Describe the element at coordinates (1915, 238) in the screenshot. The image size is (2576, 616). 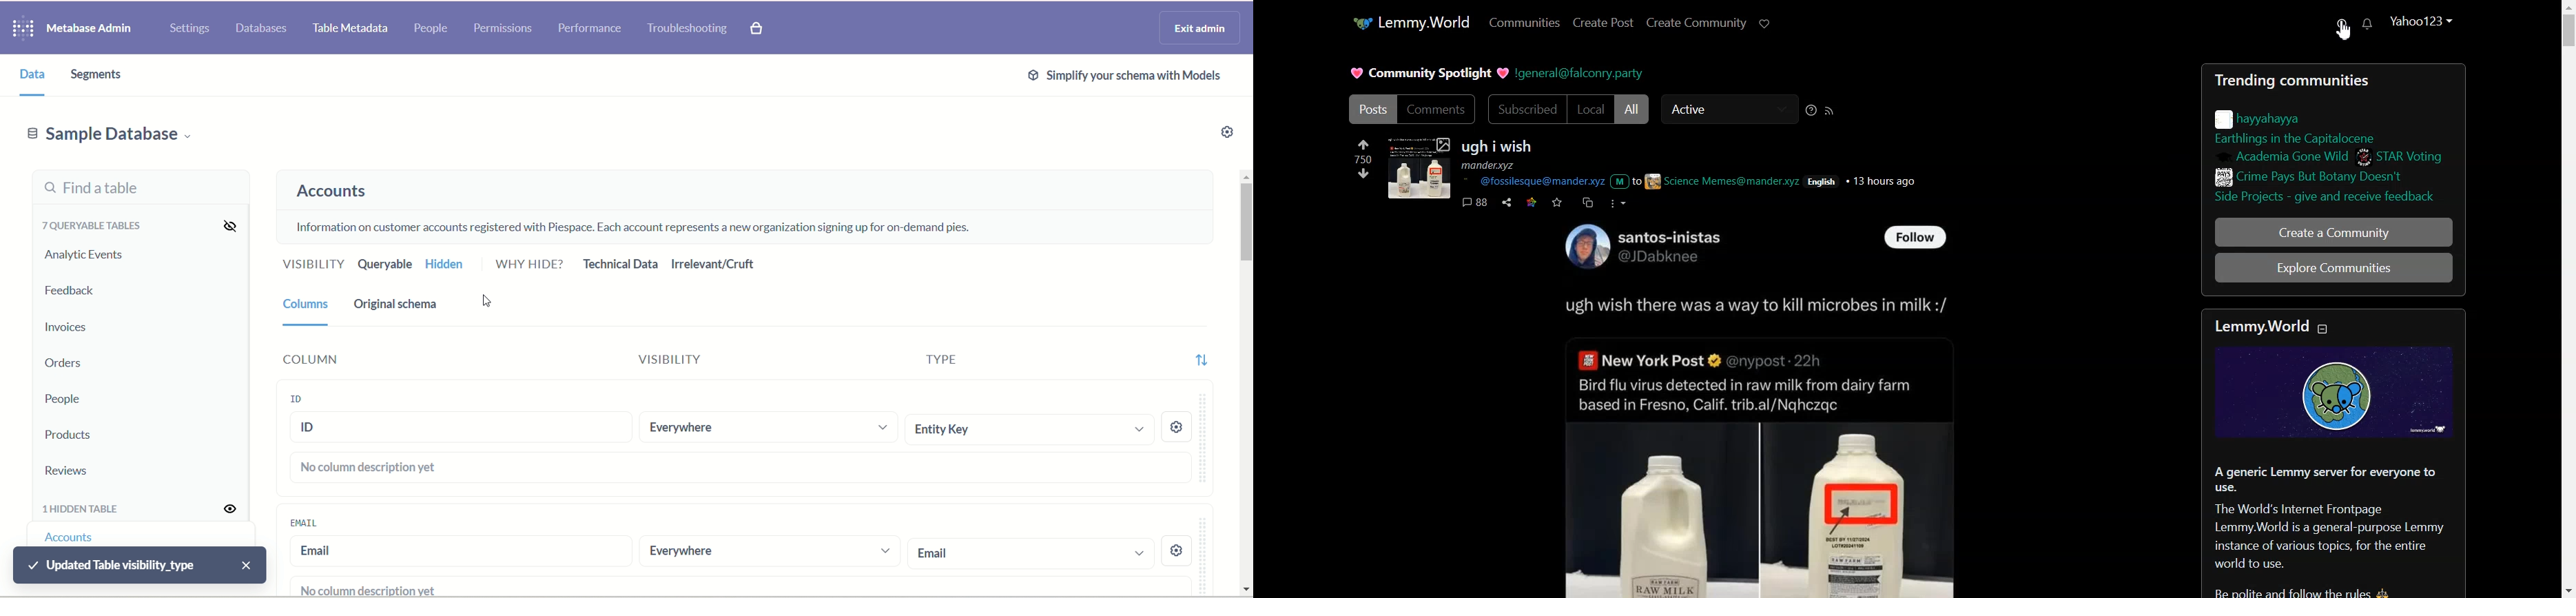
I see `Follow` at that location.